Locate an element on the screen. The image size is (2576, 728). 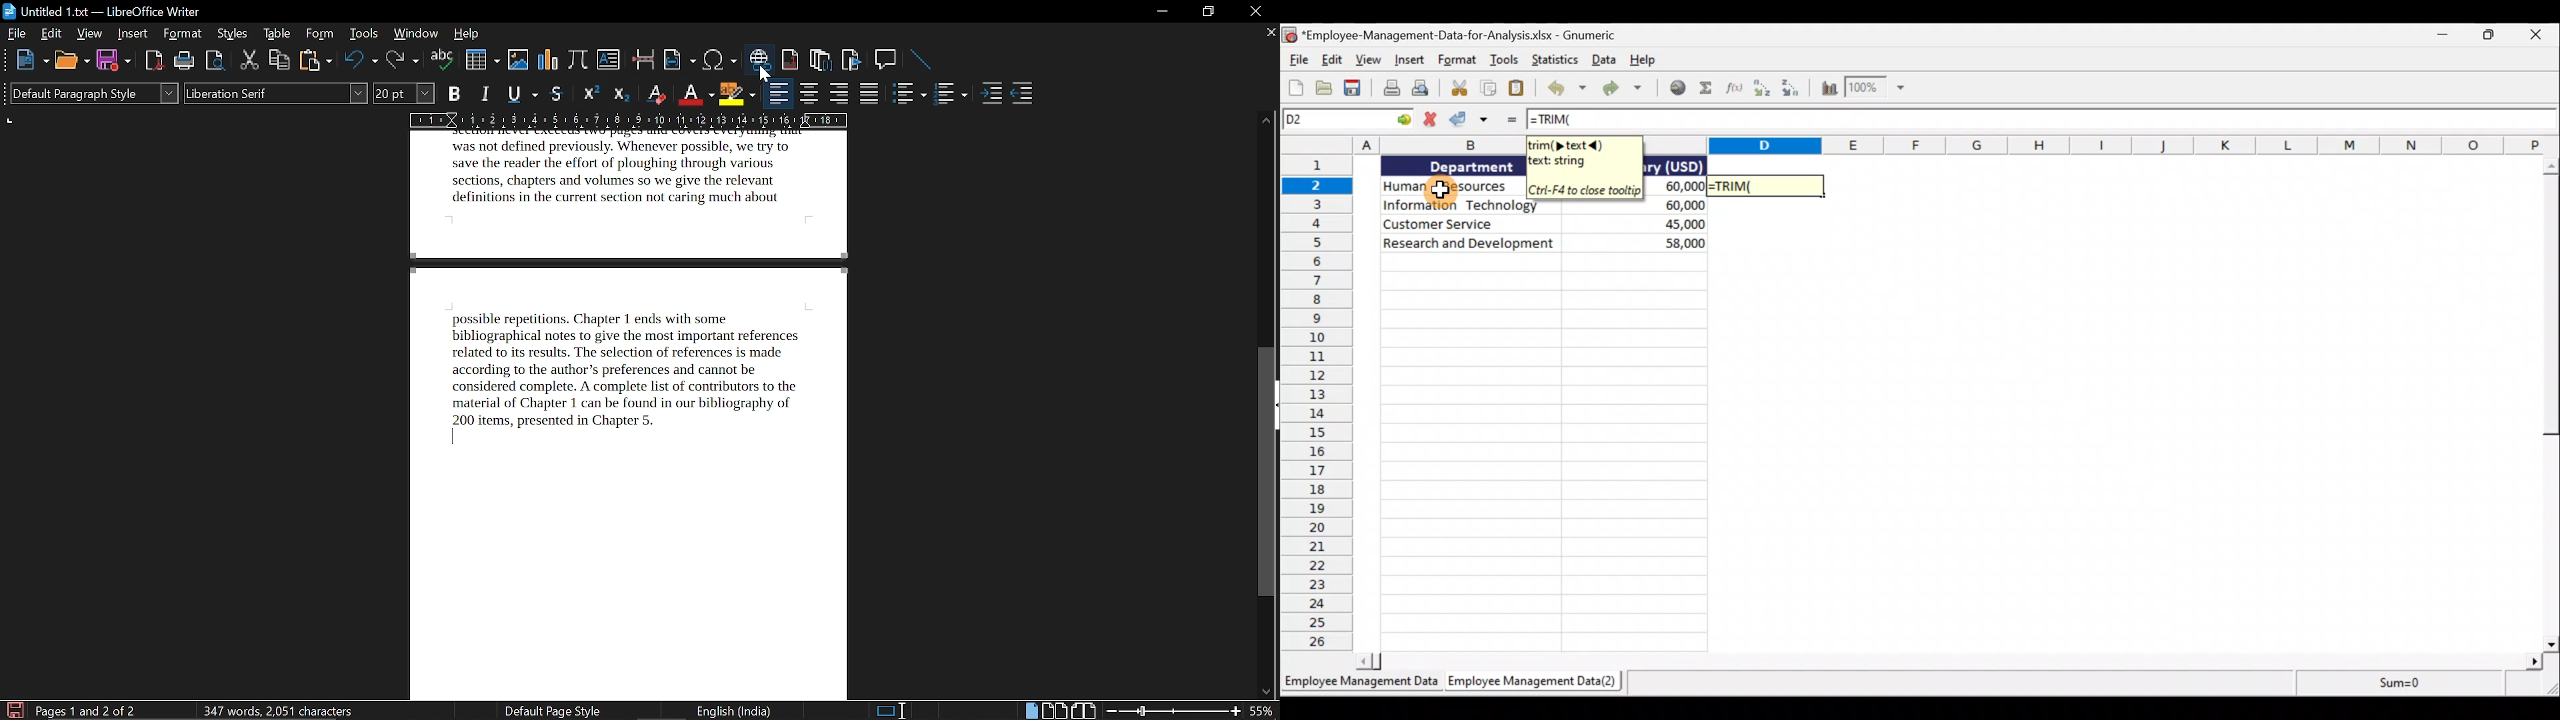
sum=0 is located at coordinates (2391, 684).